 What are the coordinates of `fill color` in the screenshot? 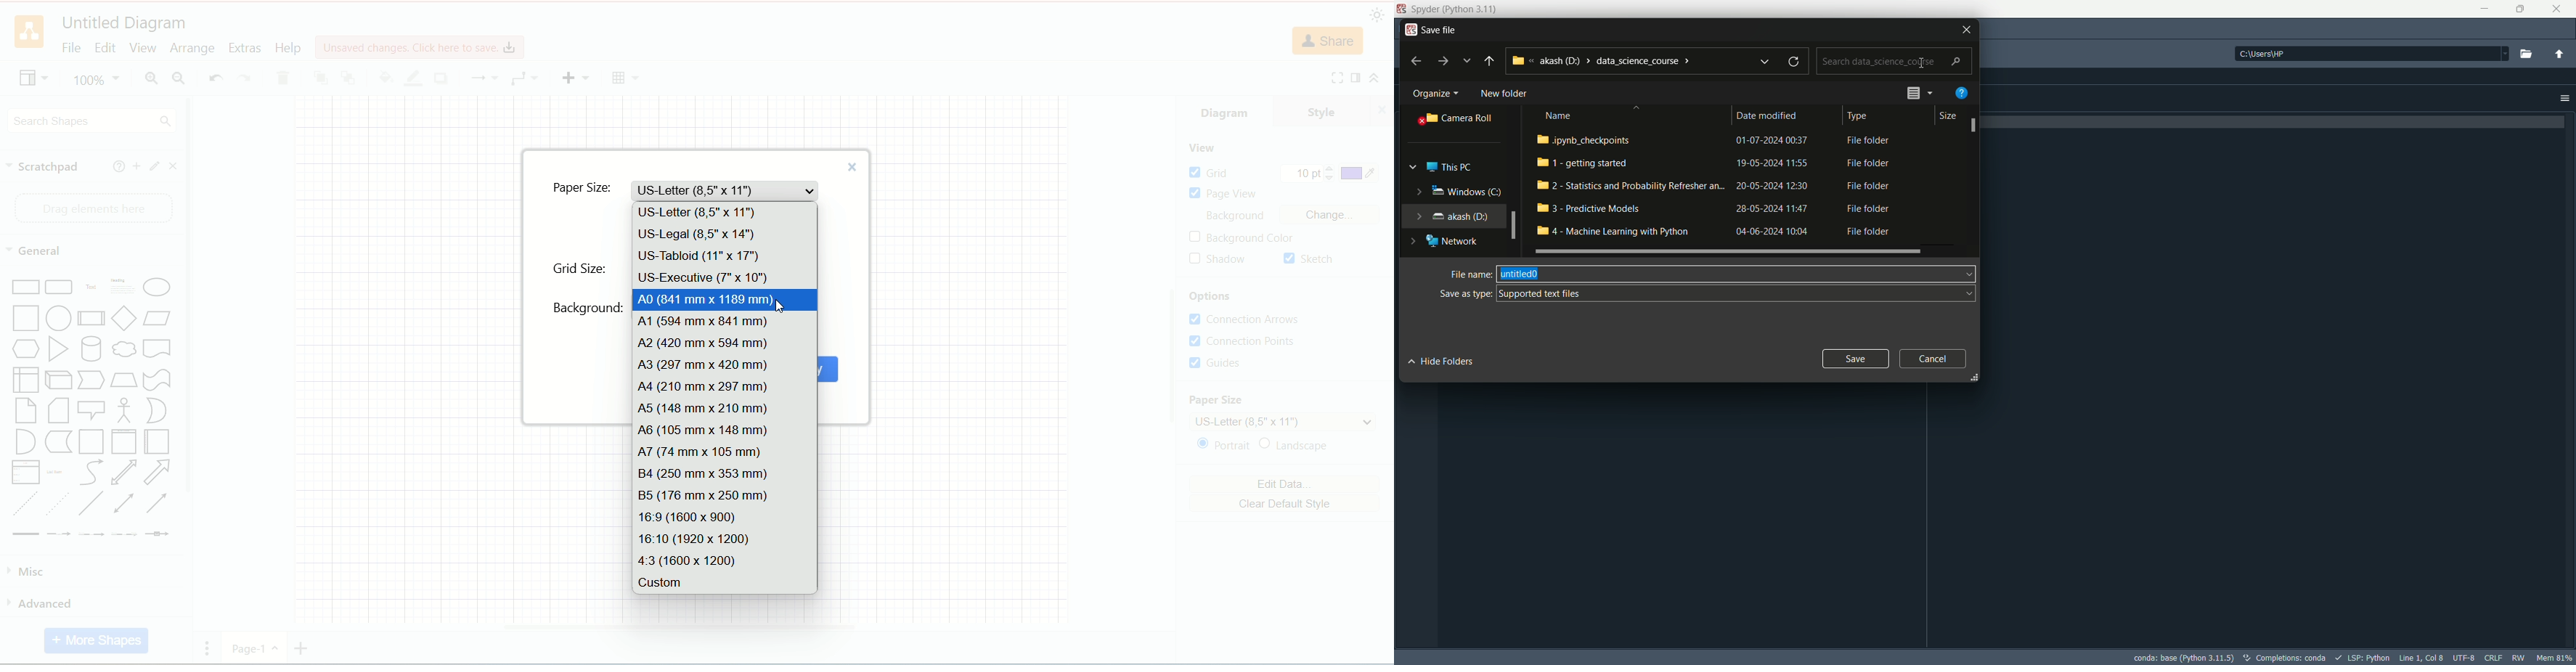 It's located at (383, 76).